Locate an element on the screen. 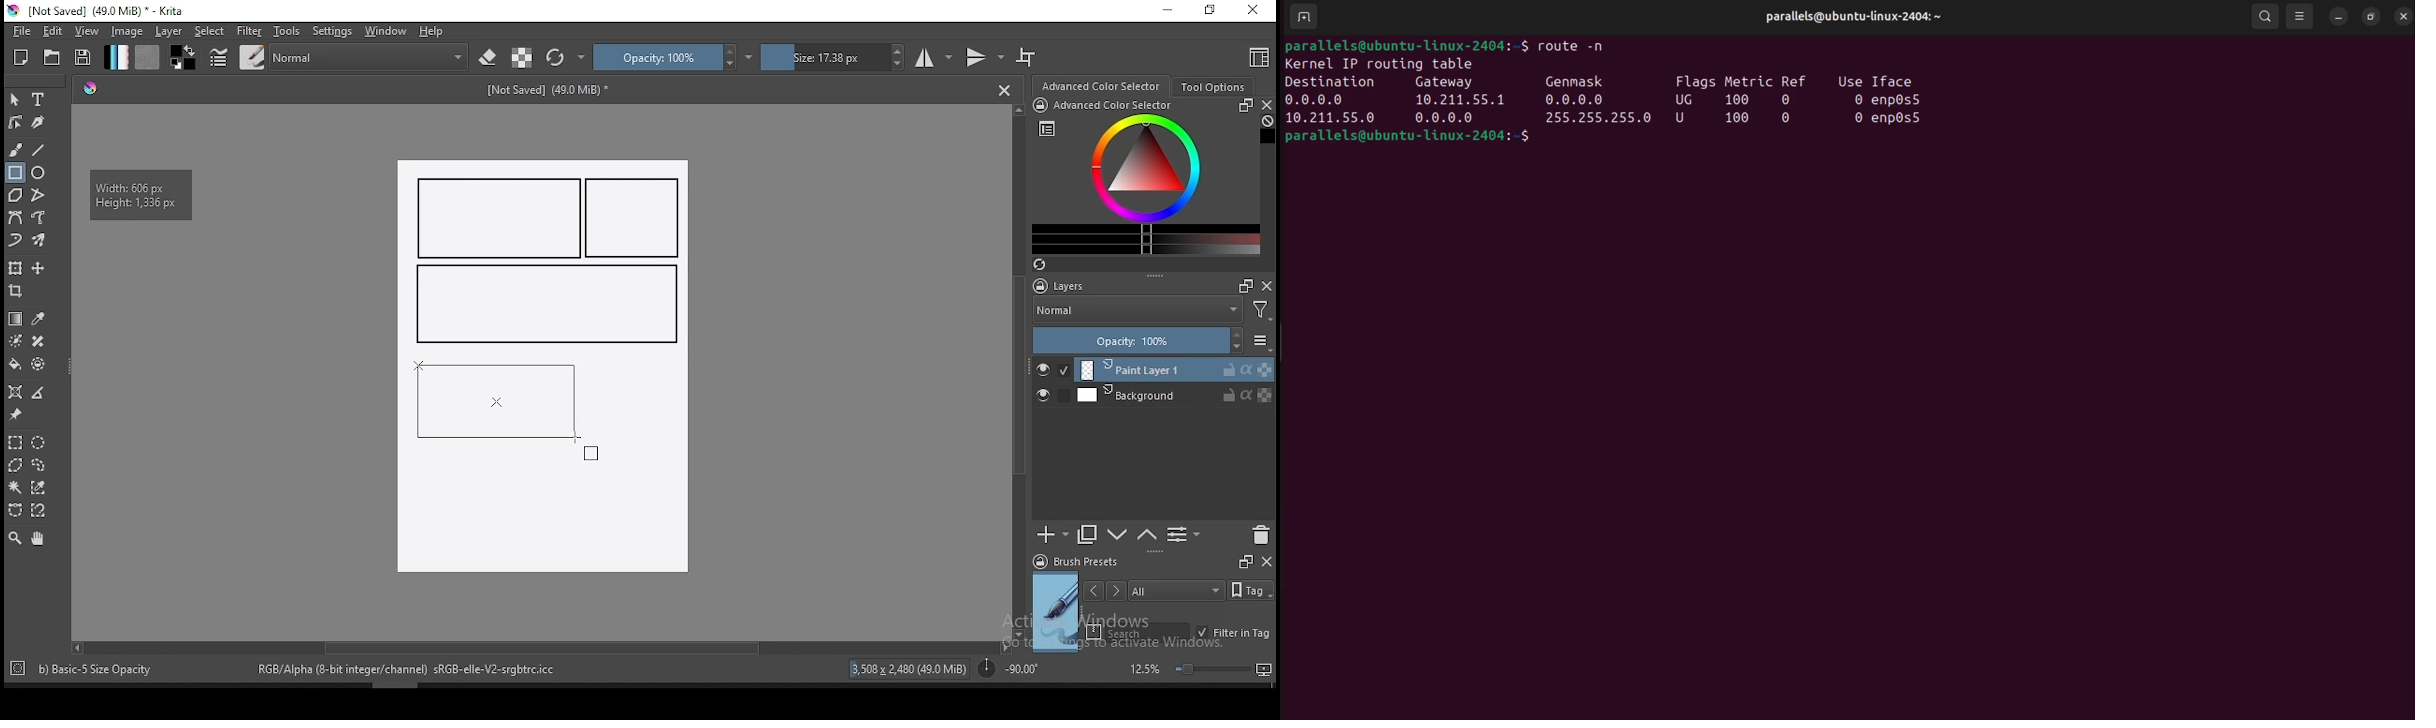 Image resolution: width=2436 pixels, height=728 pixels. open is located at coordinates (52, 57).